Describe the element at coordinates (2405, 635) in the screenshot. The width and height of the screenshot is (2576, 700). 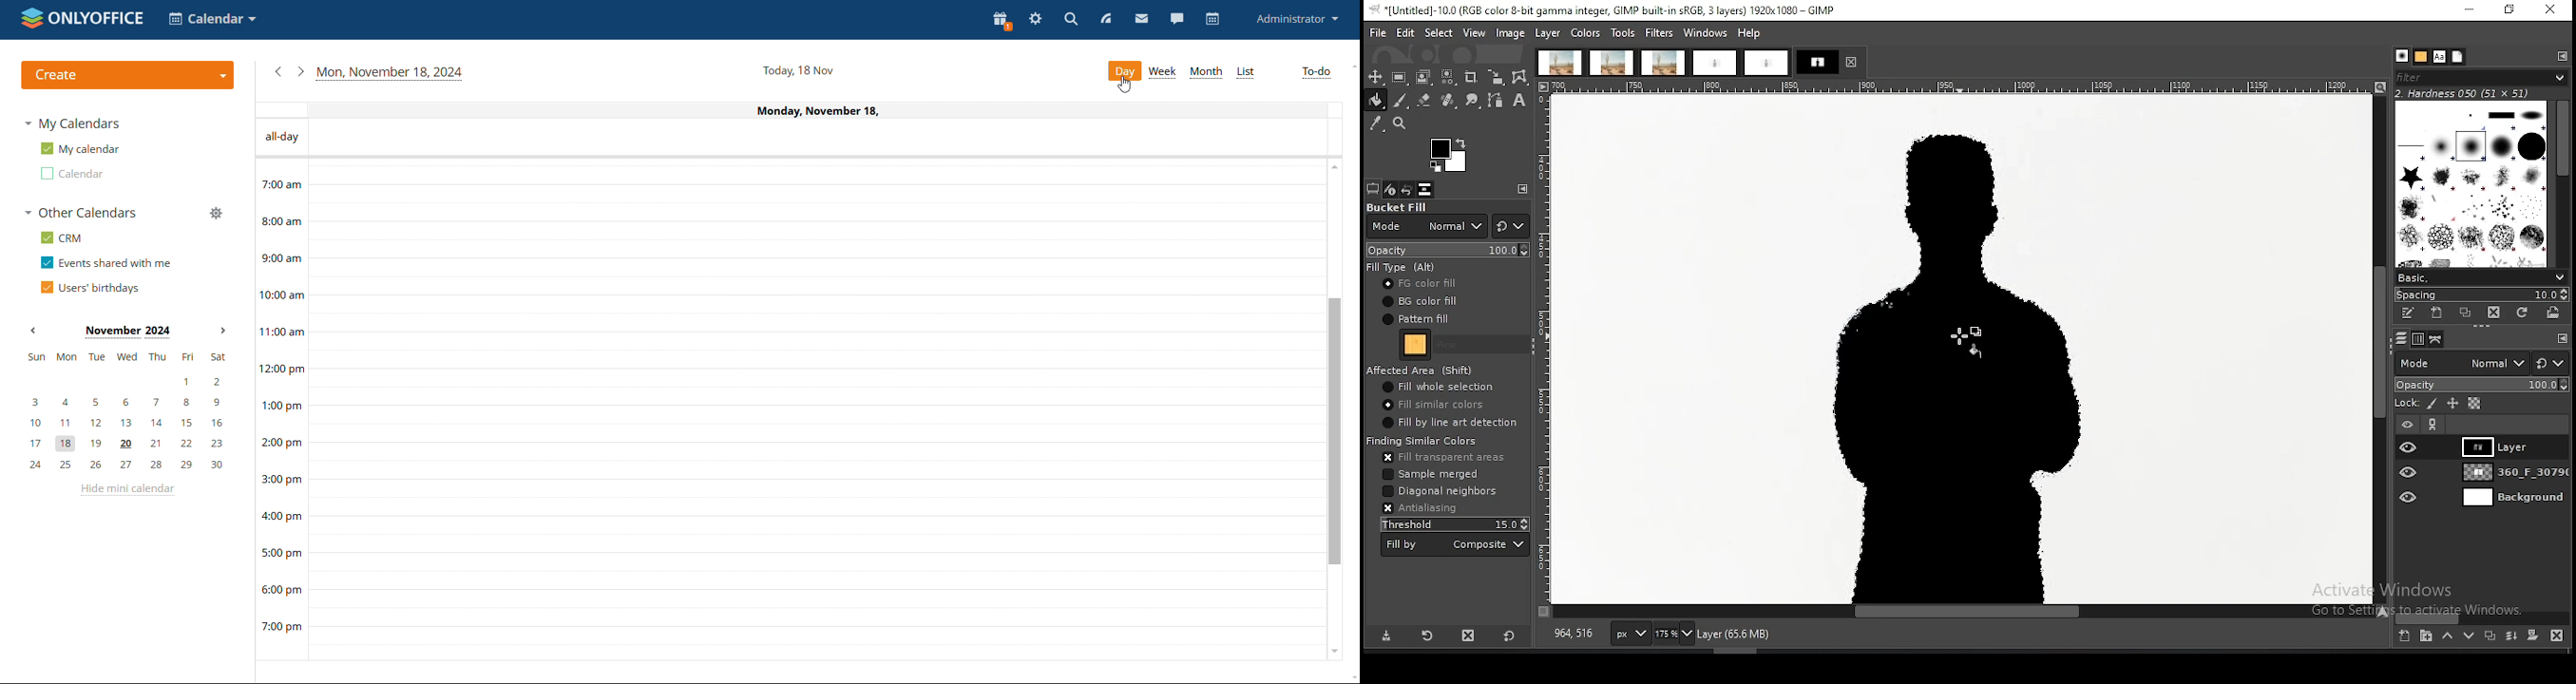
I see `create a new layer` at that location.